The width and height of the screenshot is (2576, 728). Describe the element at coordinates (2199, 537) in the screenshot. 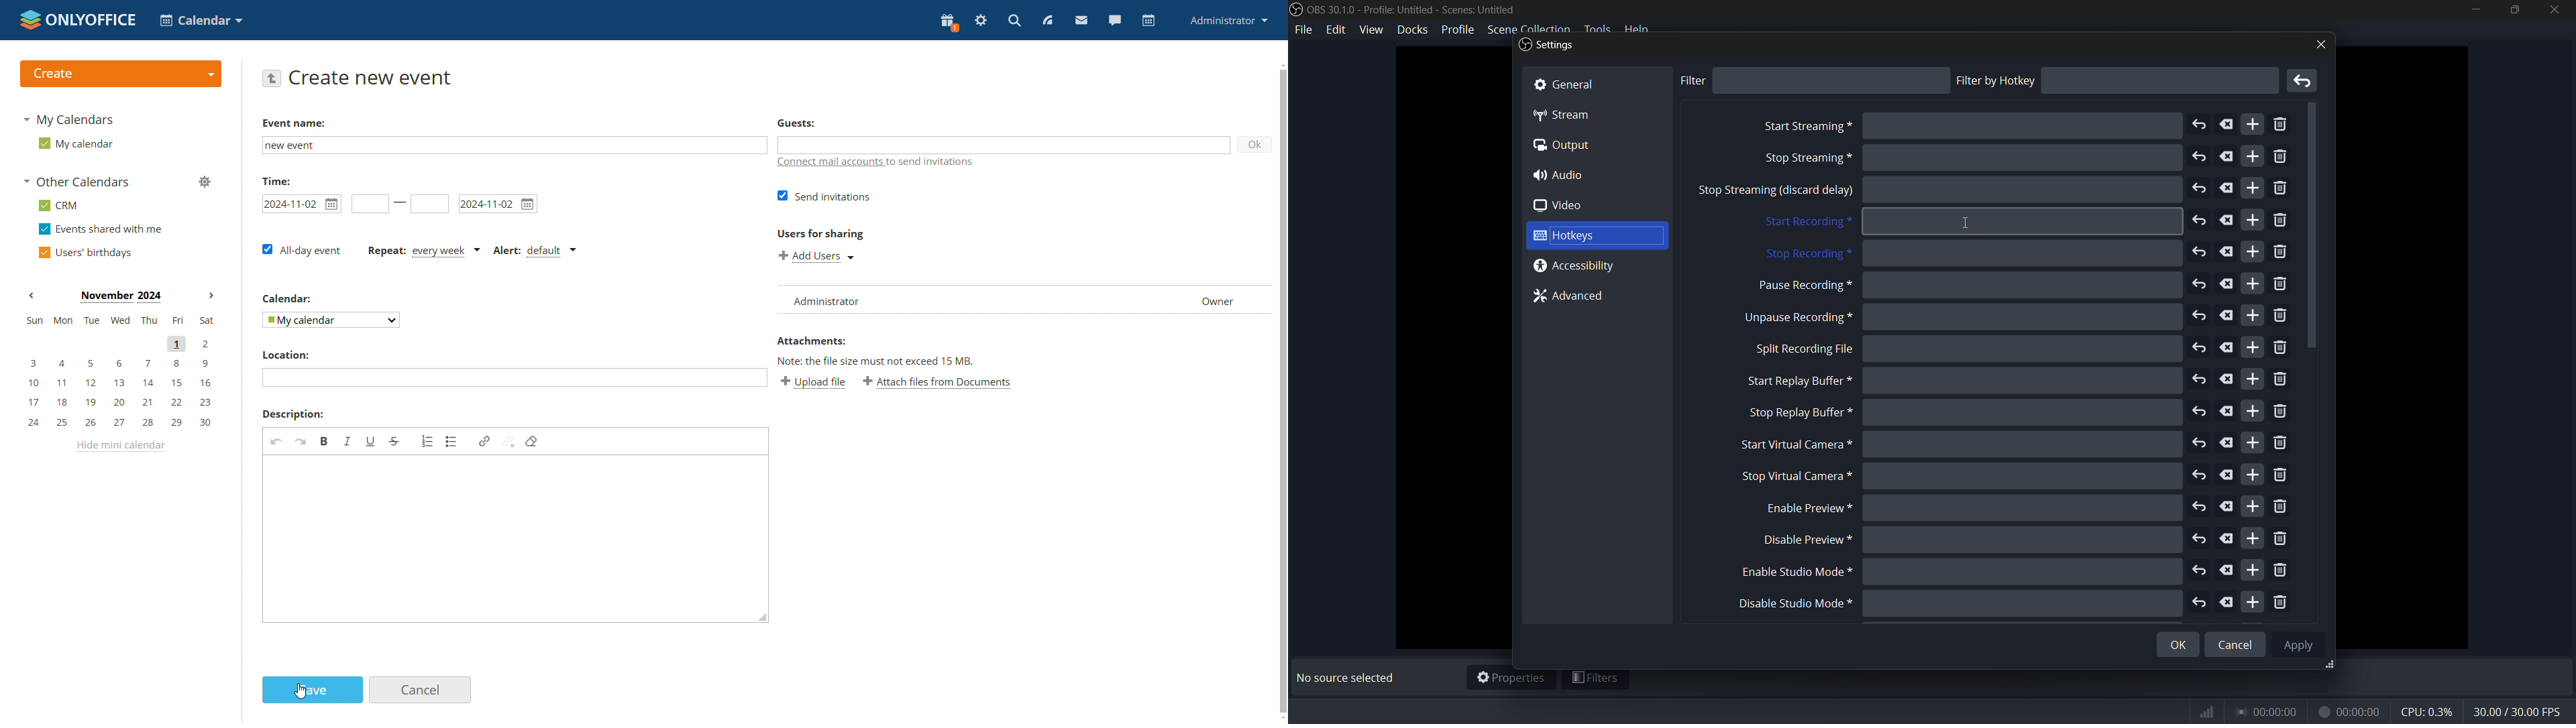

I see `undo` at that location.